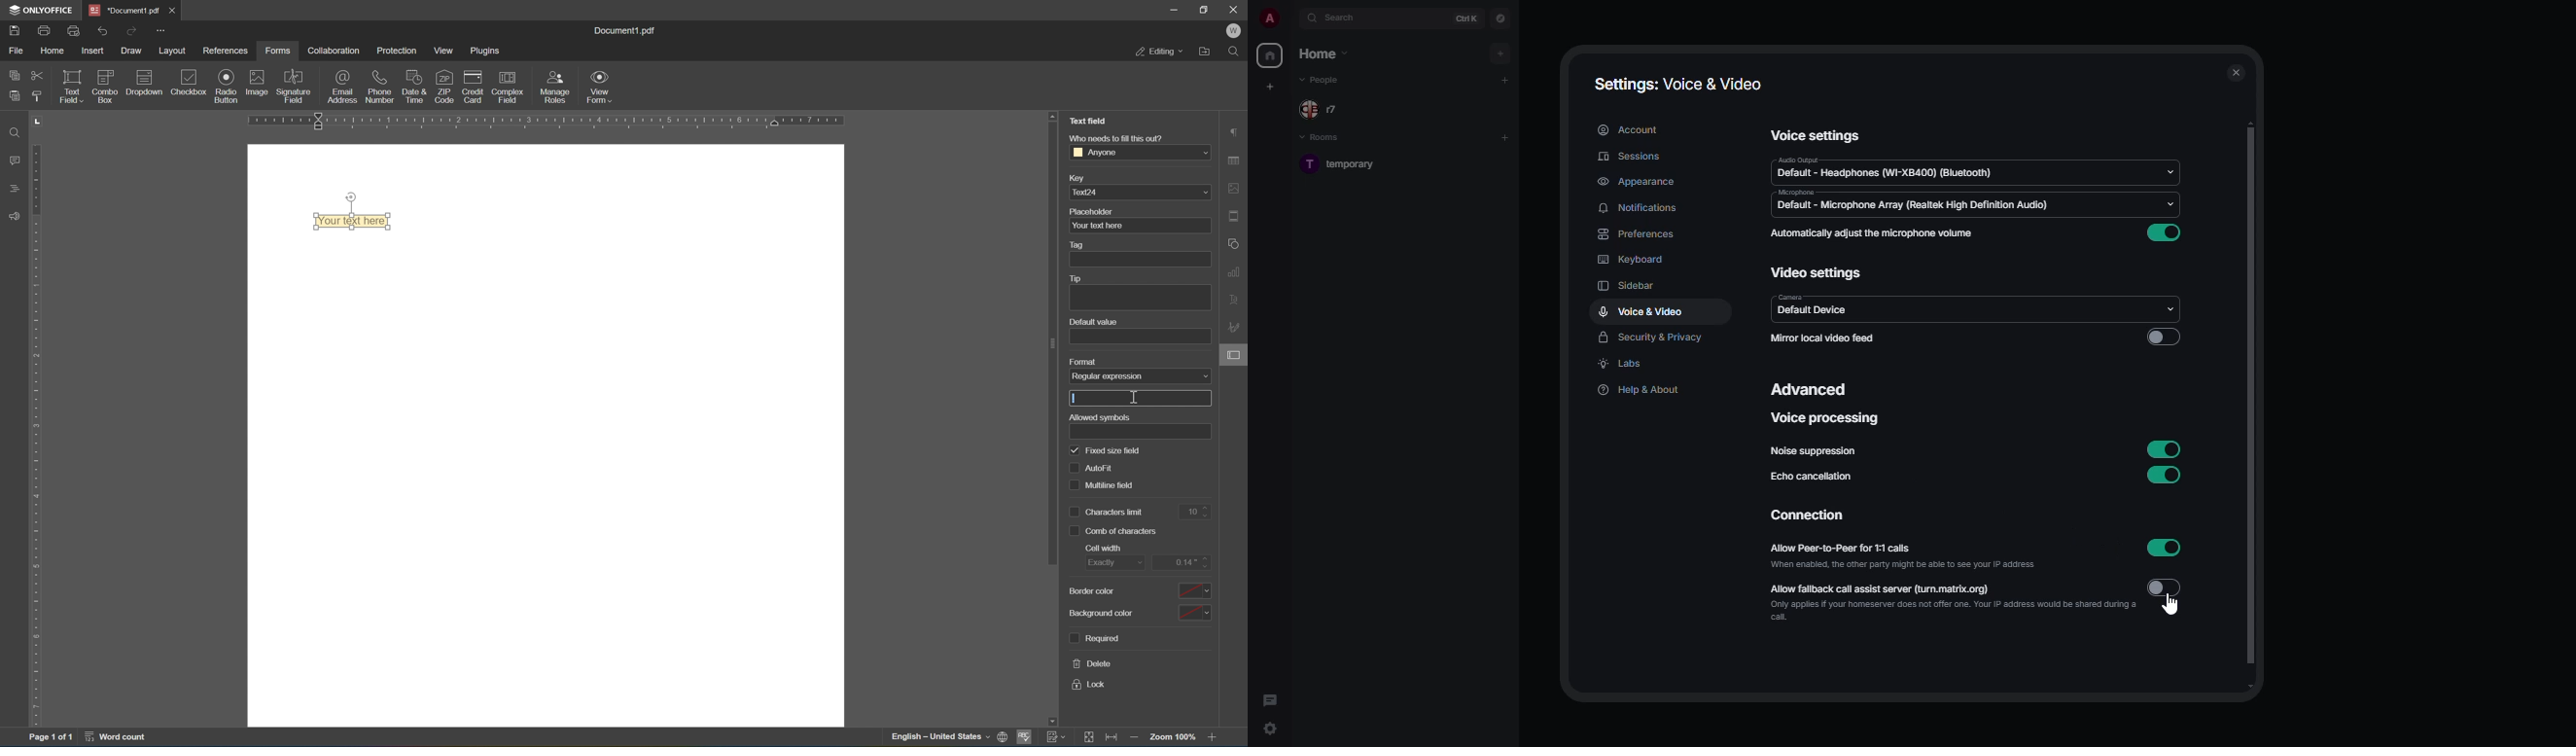 This screenshot has height=756, width=2576. Describe the element at coordinates (228, 86) in the screenshot. I see `radio button` at that location.